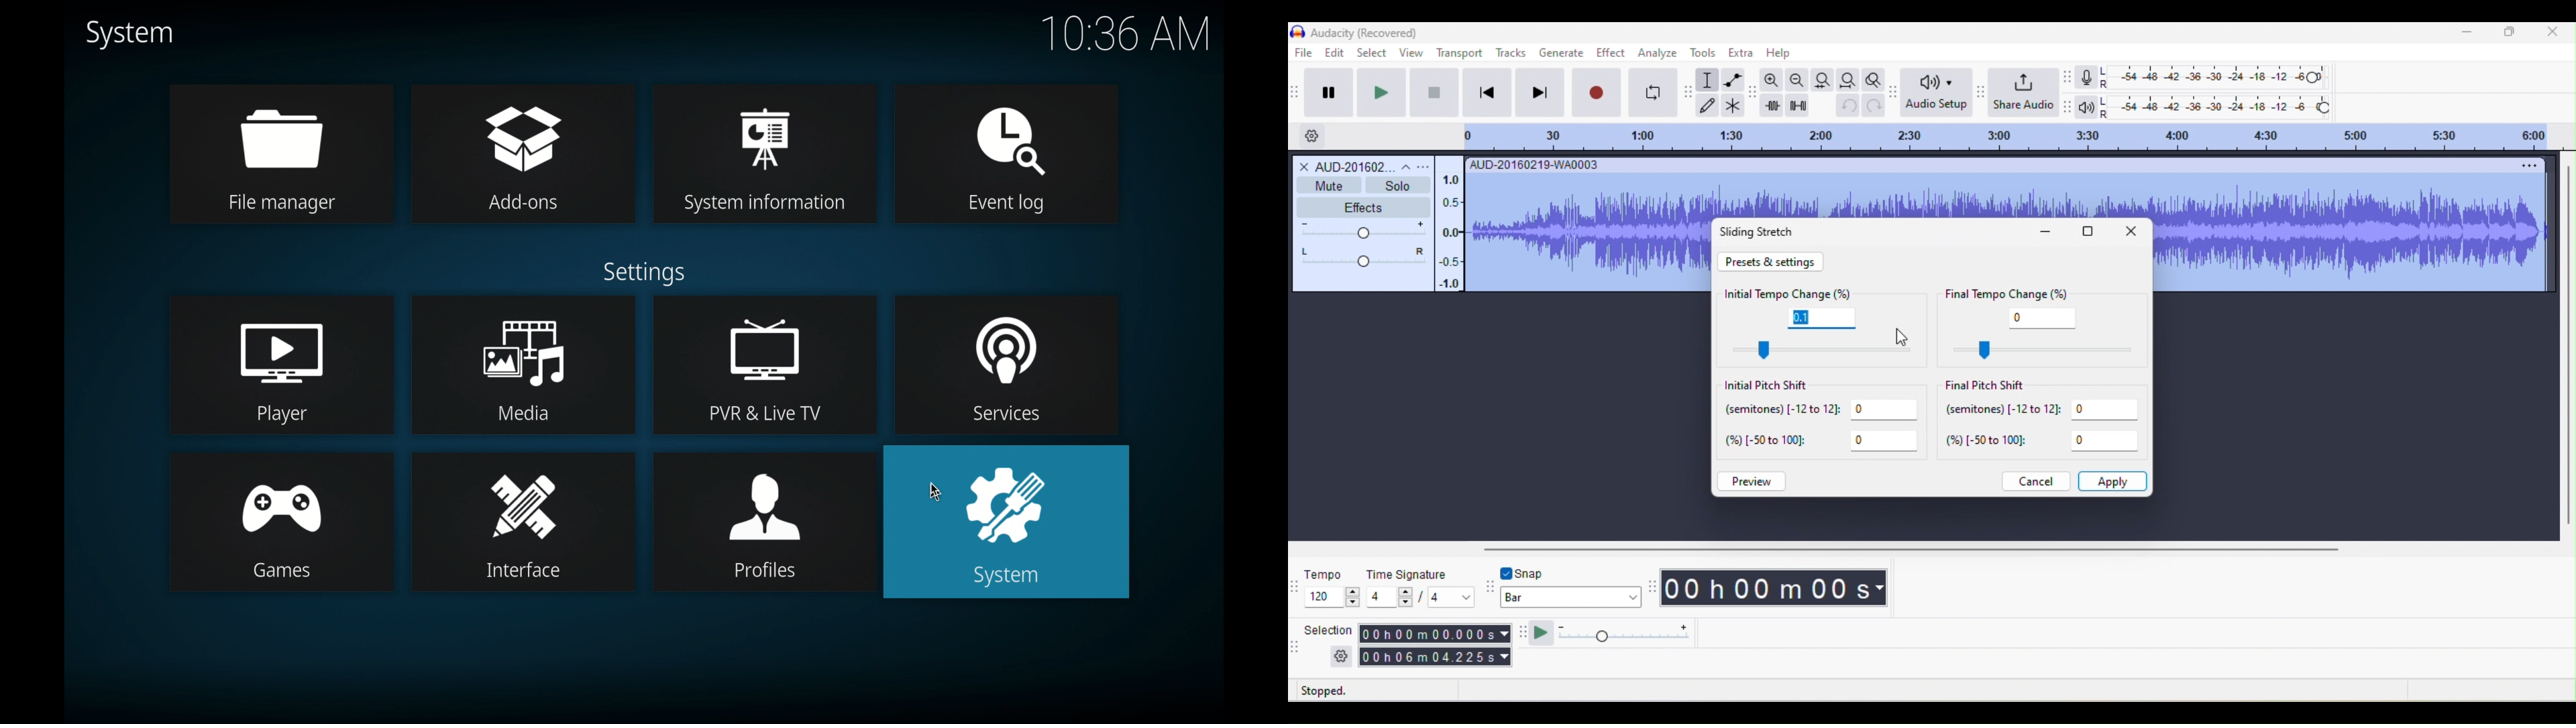  What do you see at coordinates (1448, 229) in the screenshot?
I see `Scale` at bounding box center [1448, 229].